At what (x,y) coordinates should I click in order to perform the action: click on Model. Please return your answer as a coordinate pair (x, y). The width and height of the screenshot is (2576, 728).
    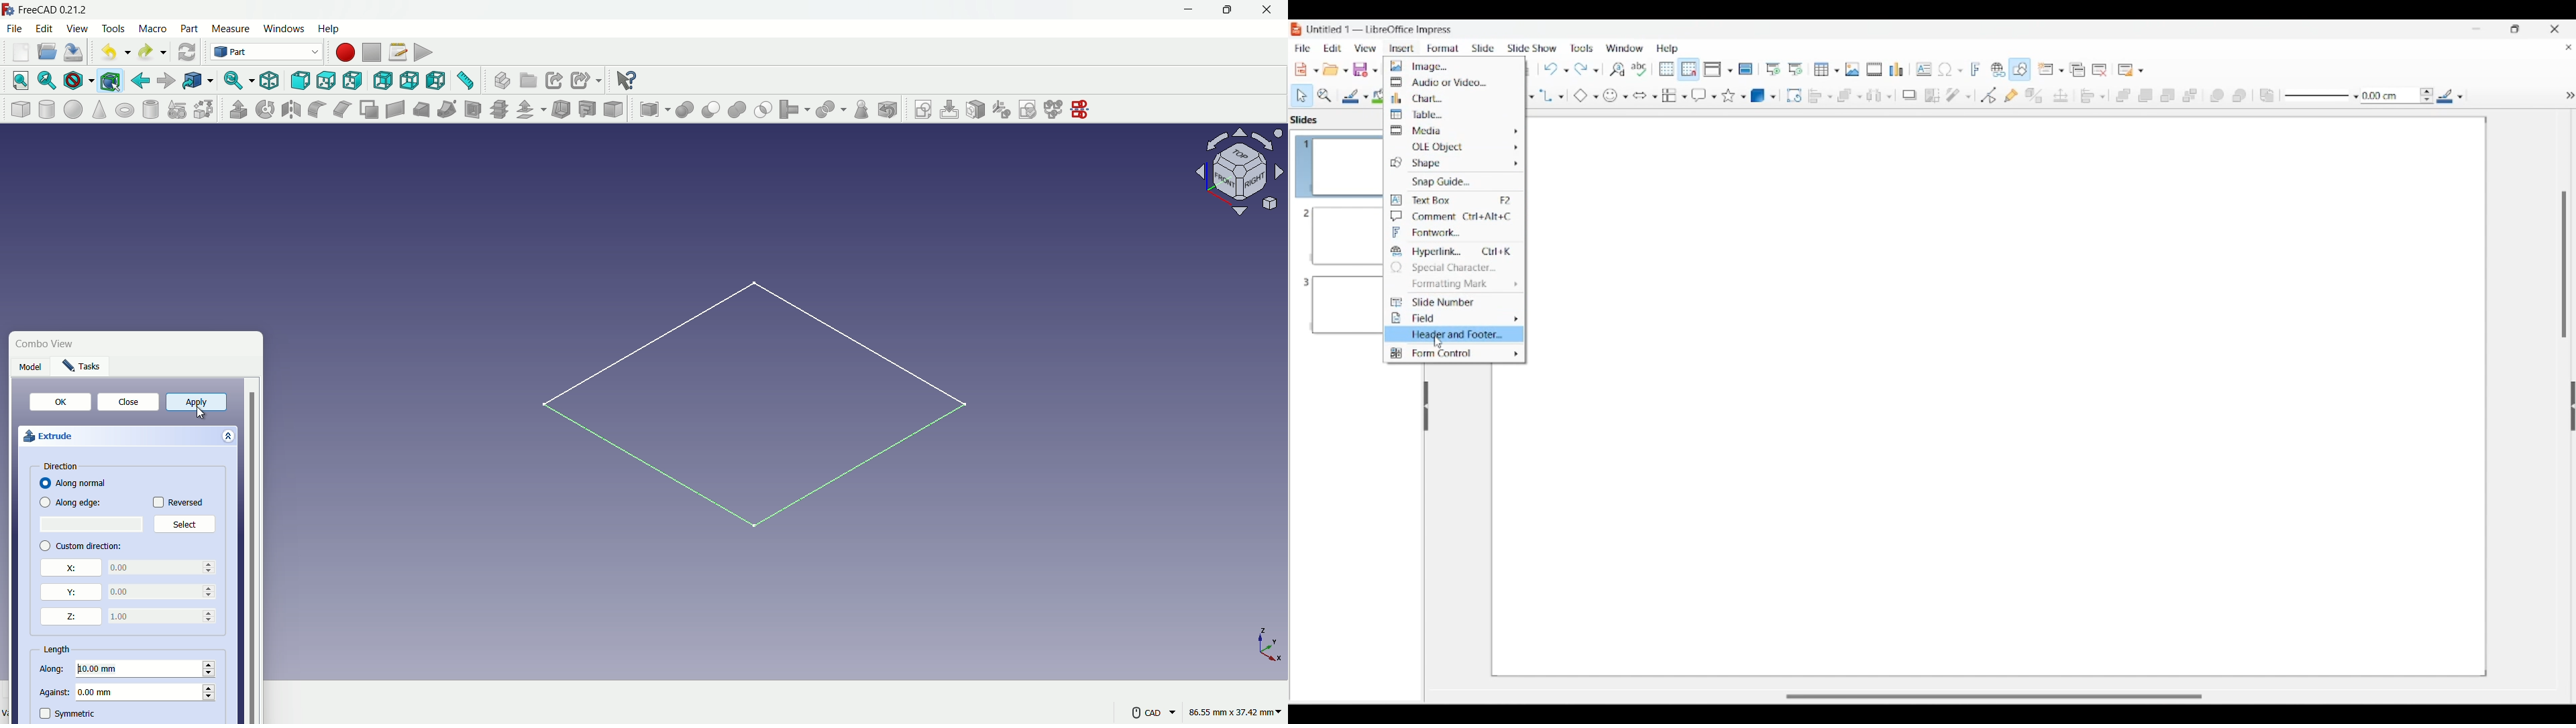
    Looking at the image, I should click on (32, 365).